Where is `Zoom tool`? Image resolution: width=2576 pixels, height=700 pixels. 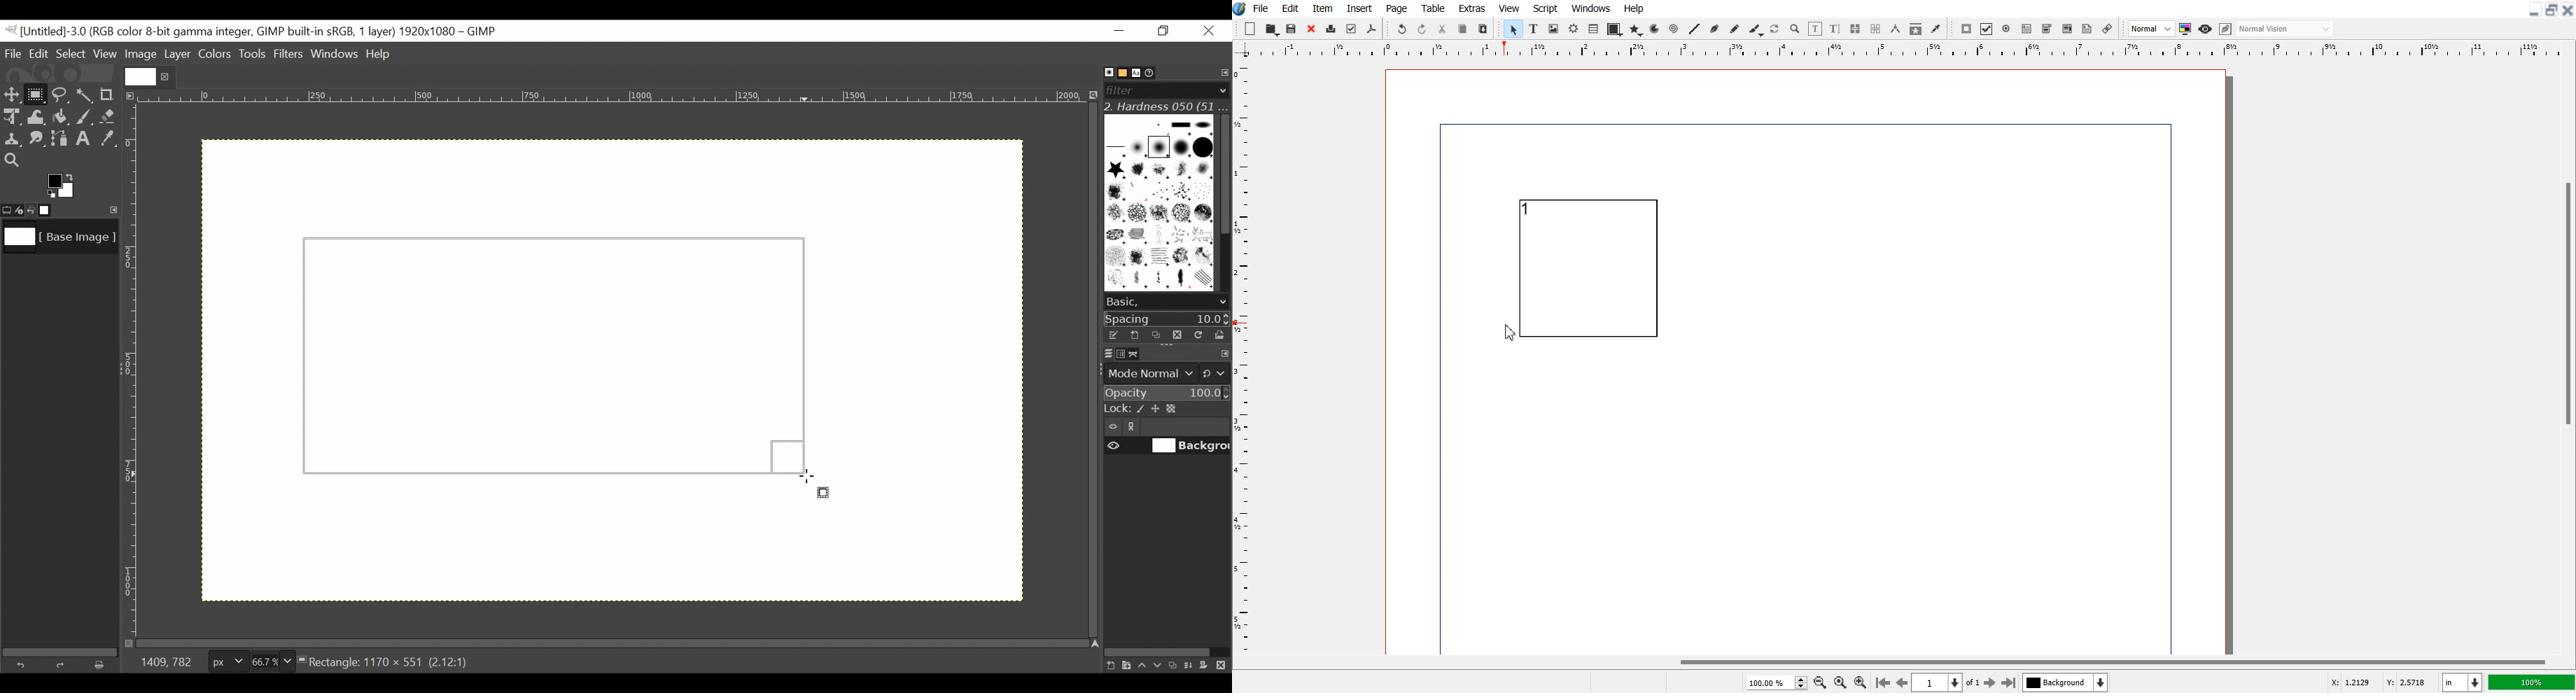 Zoom tool is located at coordinates (12, 159).